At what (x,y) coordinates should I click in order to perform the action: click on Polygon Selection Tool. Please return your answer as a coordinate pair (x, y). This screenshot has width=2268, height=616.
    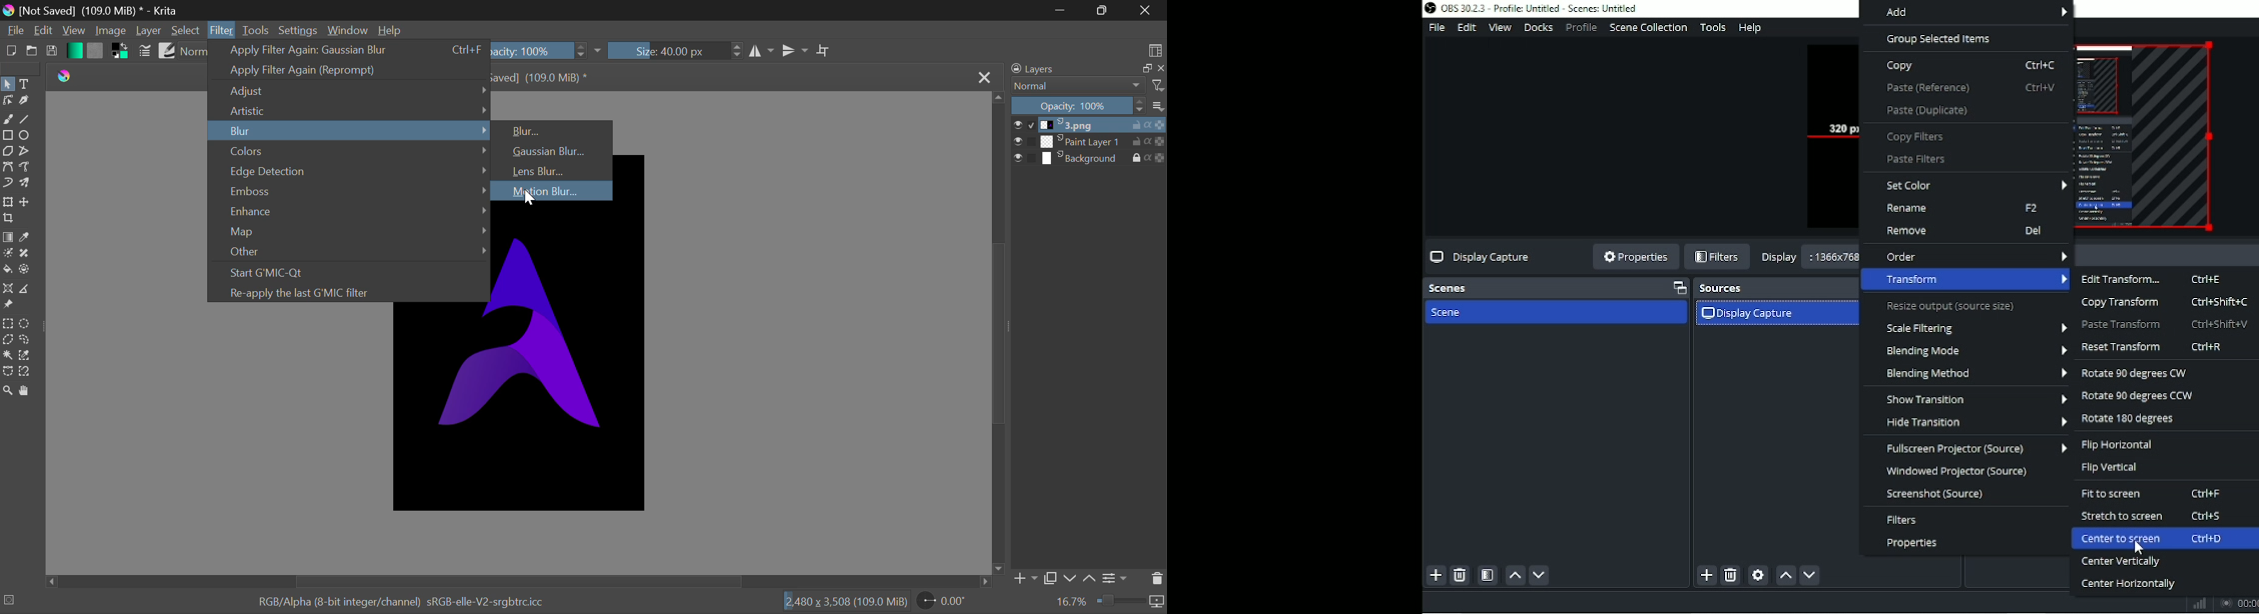
    Looking at the image, I should click on (7, 339).